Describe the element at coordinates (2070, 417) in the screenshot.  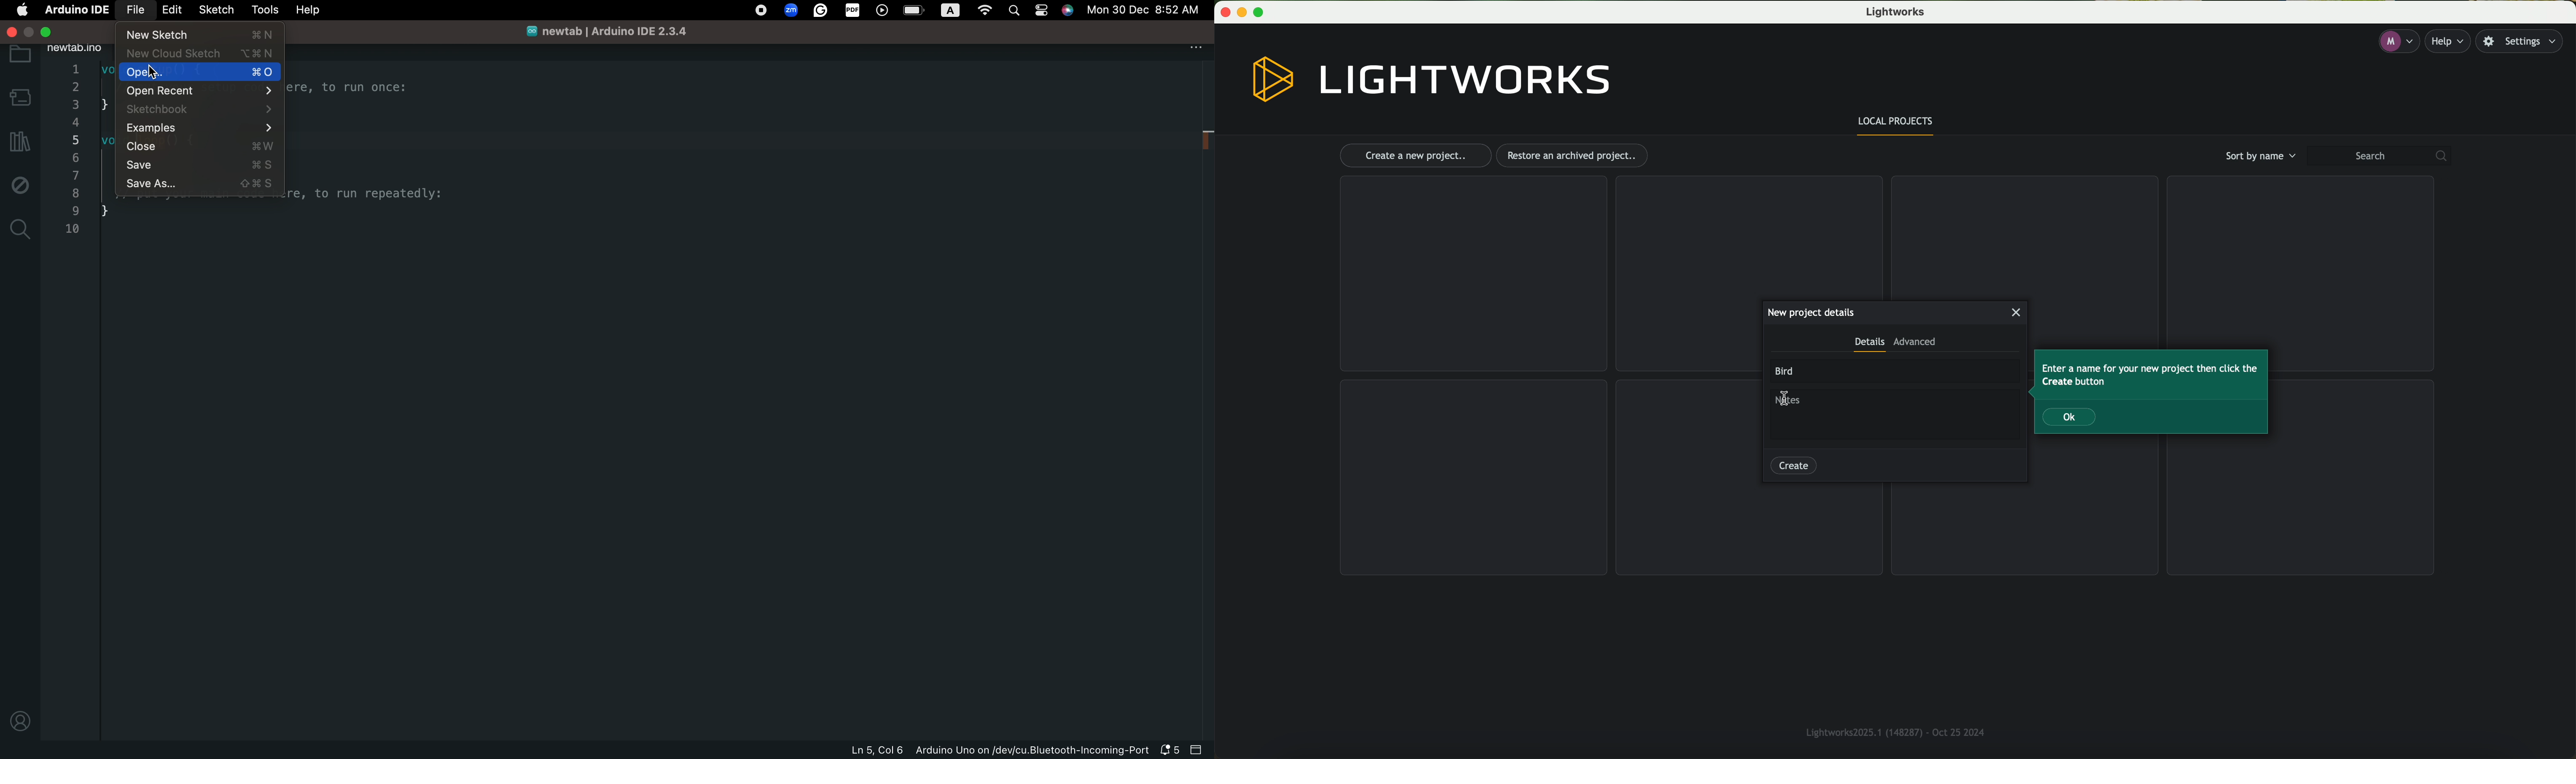
I see `OK button` at that location.